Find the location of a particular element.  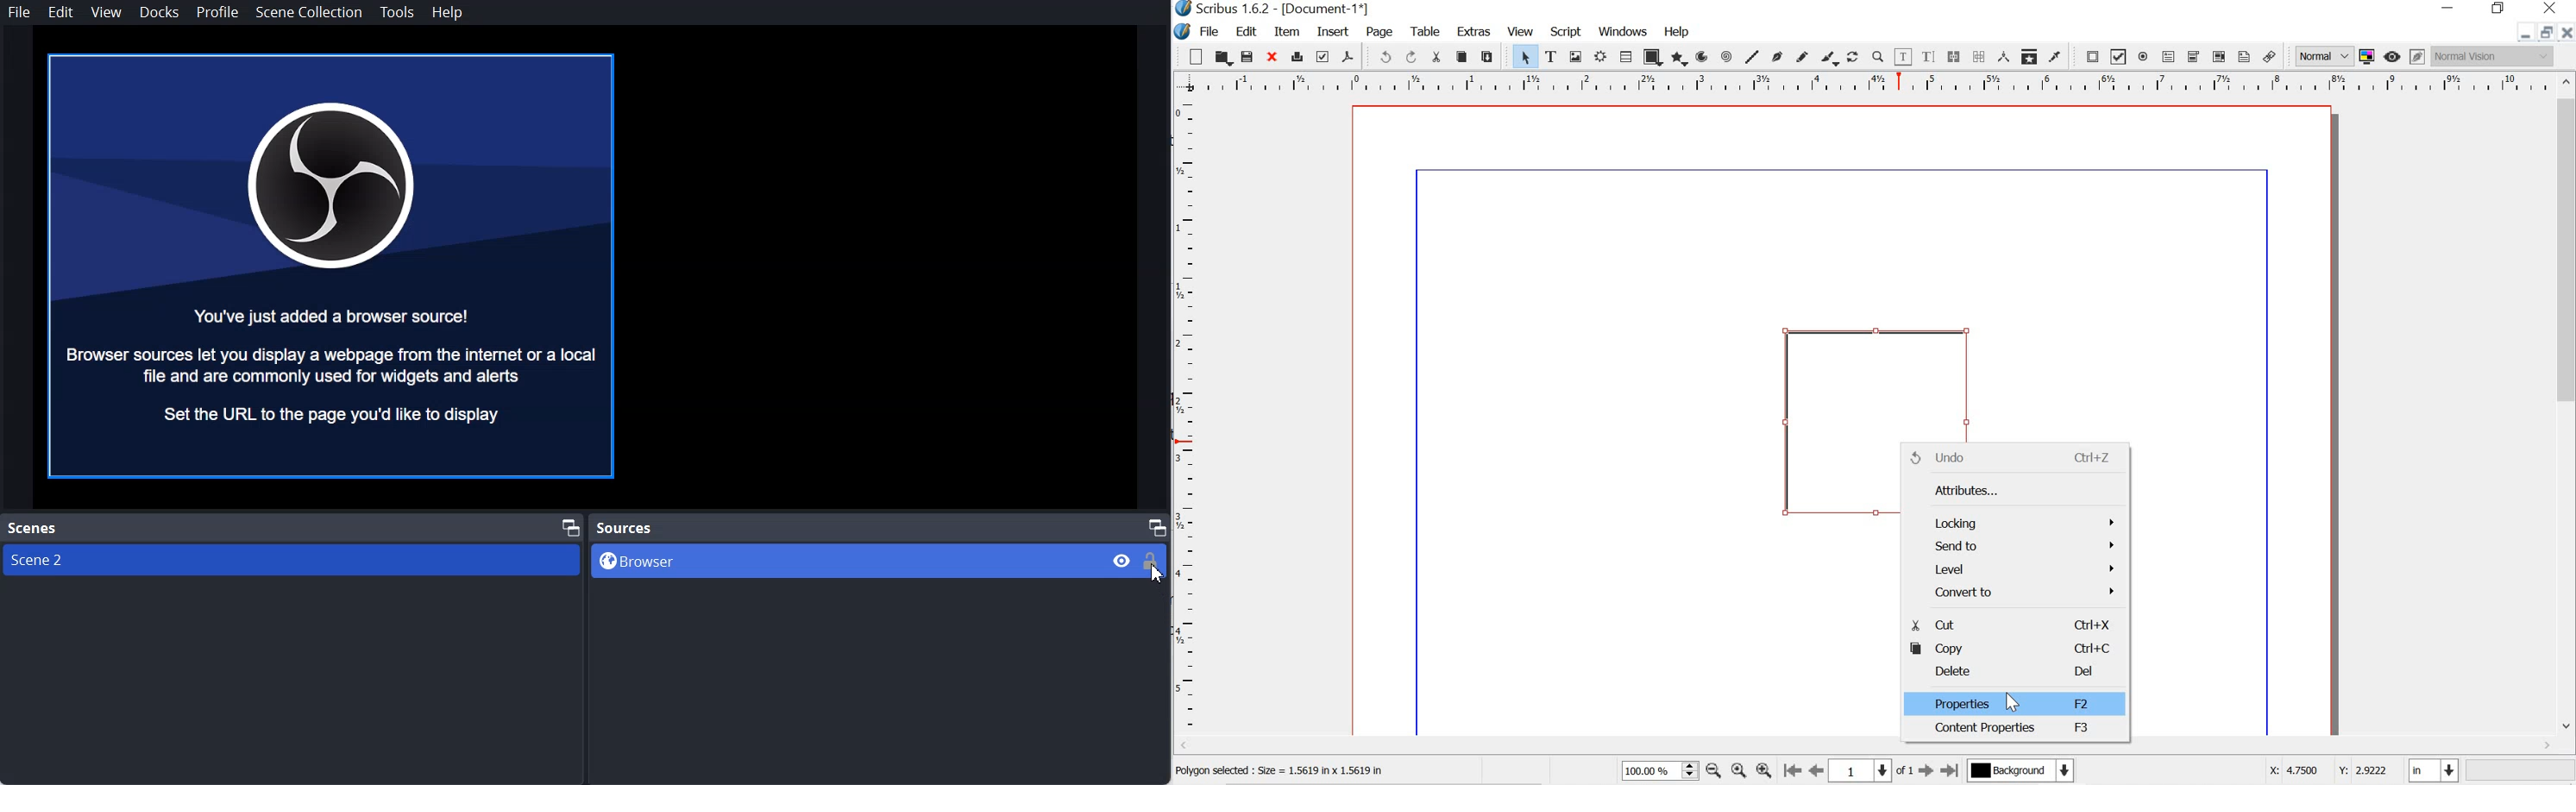

Browse is located at coordinates (844, 562).